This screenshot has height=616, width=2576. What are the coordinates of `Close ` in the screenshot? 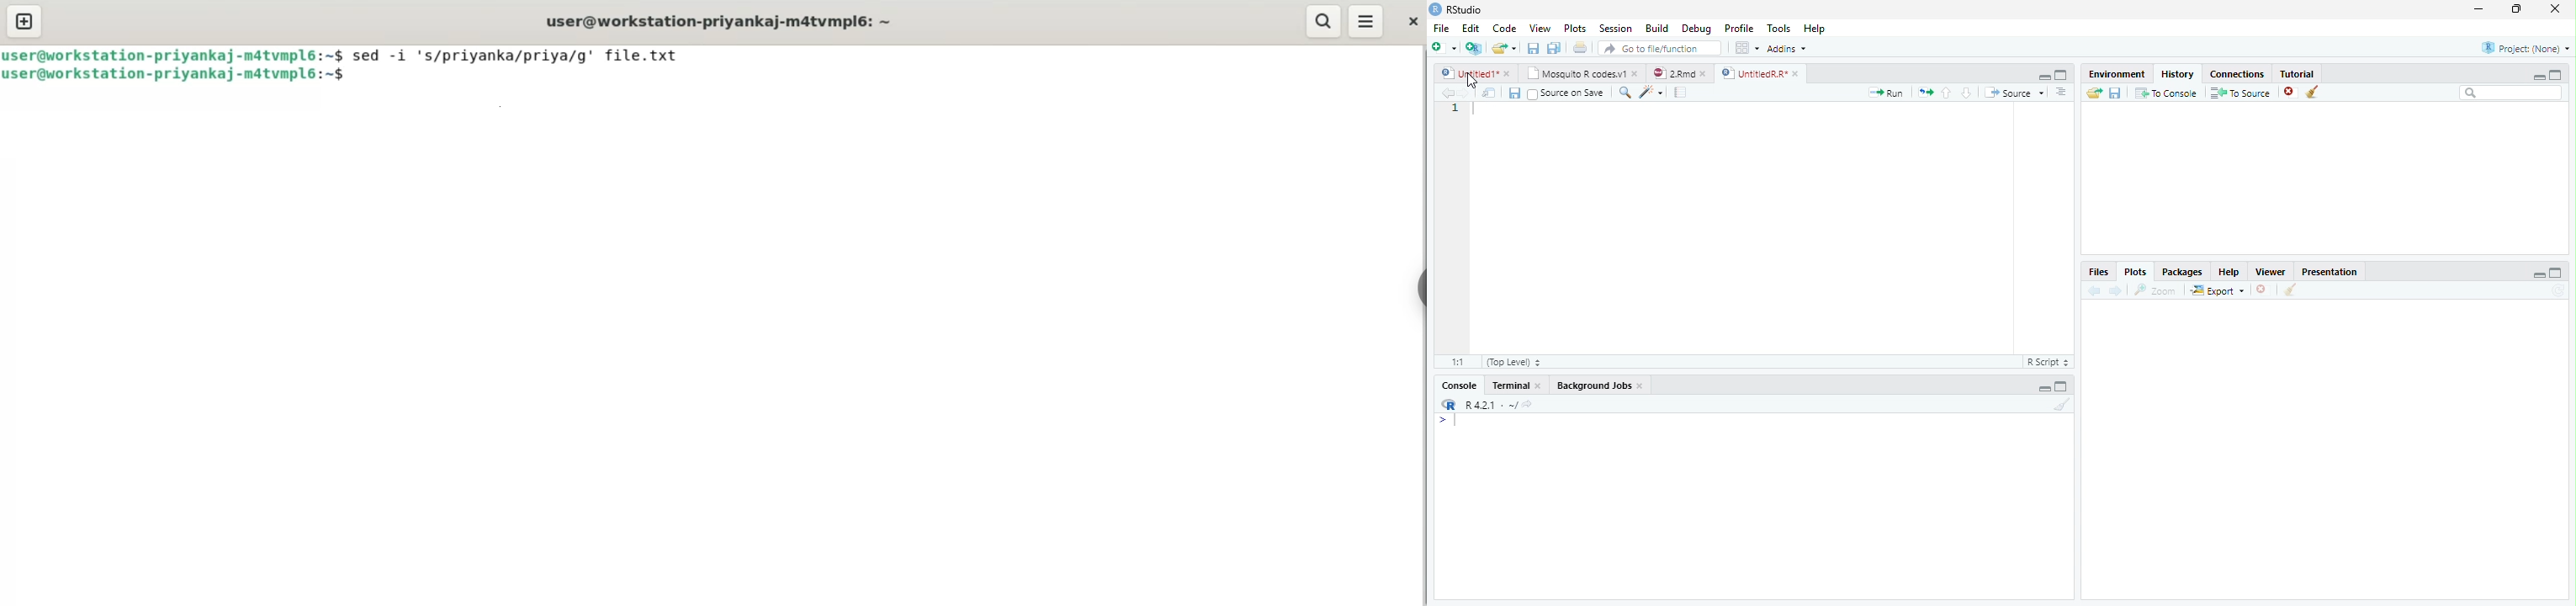 It's located at (2556, 10).